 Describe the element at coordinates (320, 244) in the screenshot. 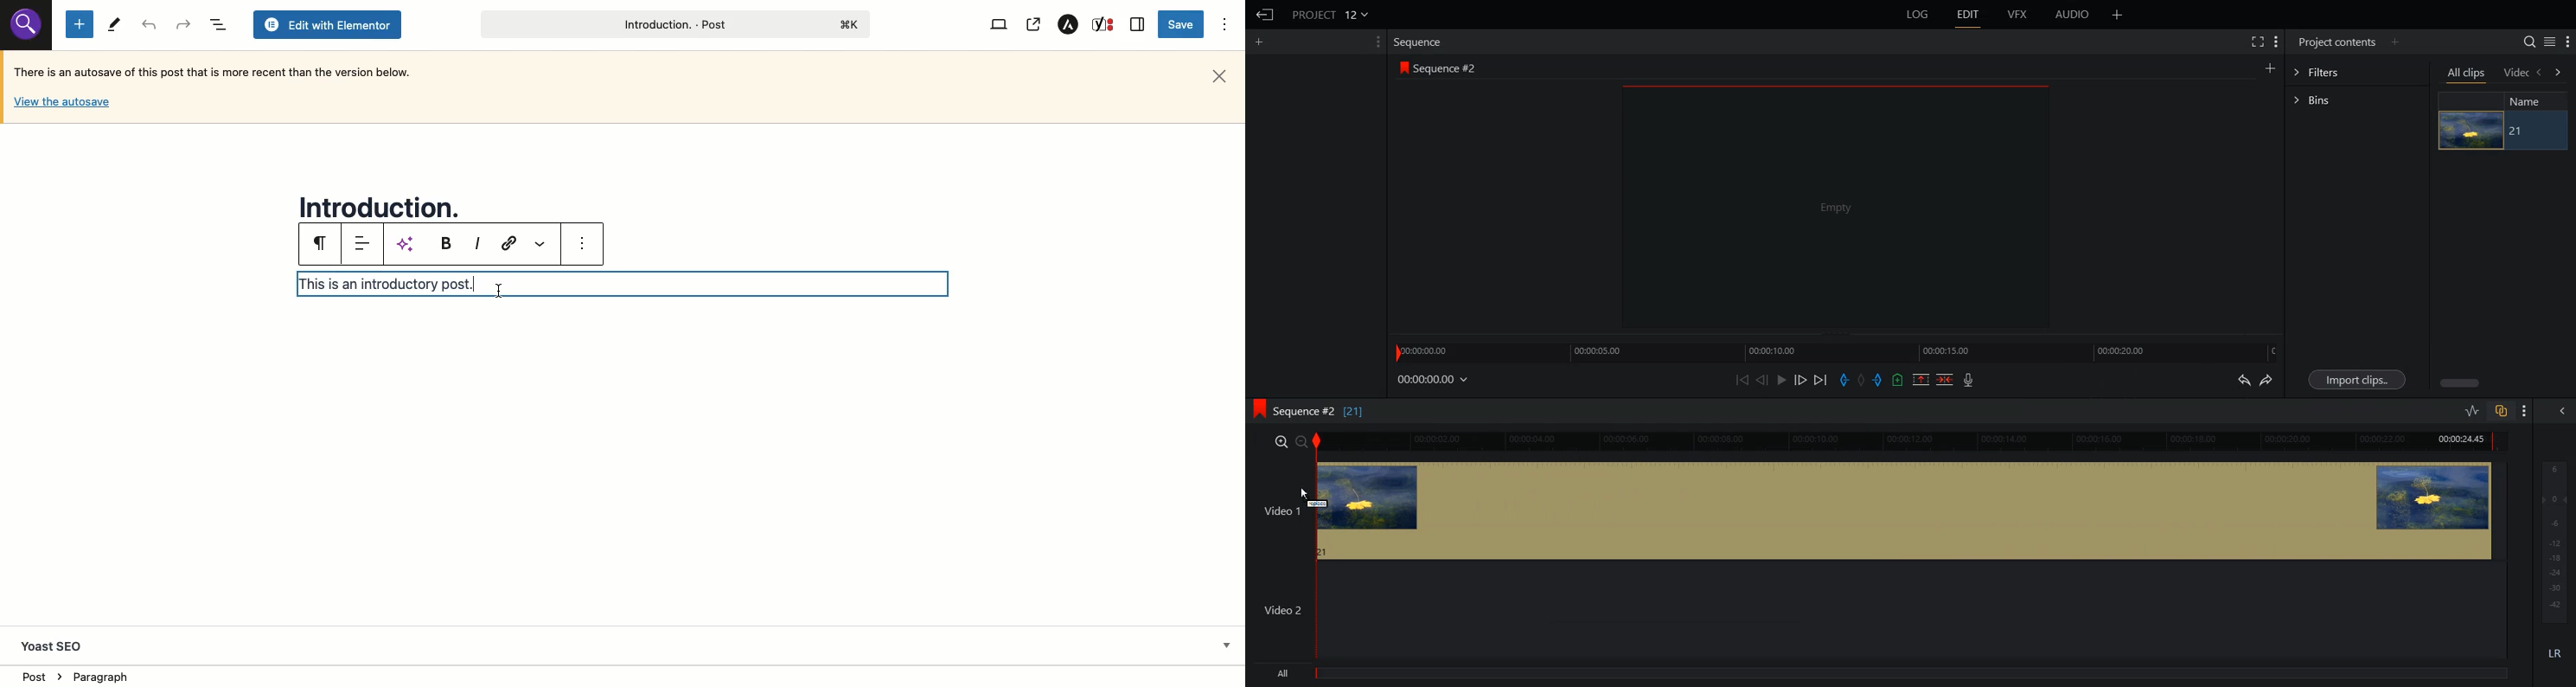

I see `Paragraph` at that location.